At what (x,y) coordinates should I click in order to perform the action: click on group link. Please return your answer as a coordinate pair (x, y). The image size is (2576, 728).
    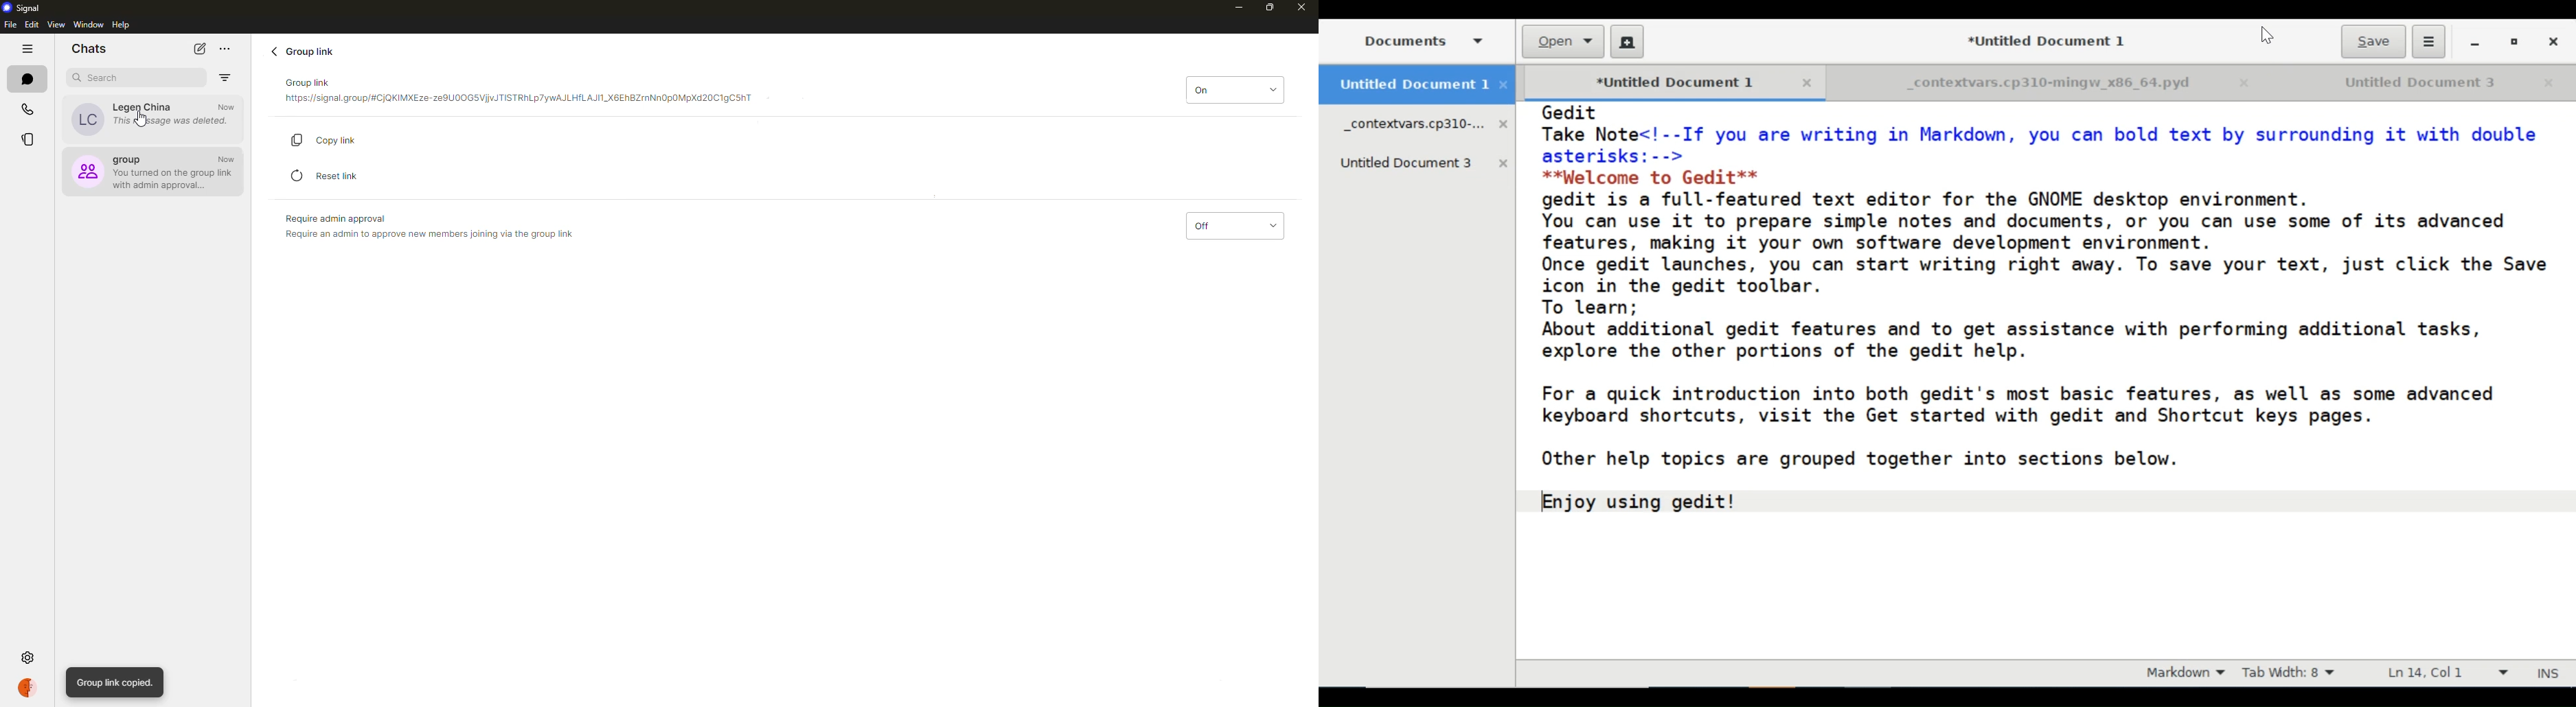
    Looking at the image, I should click on (306, 51).